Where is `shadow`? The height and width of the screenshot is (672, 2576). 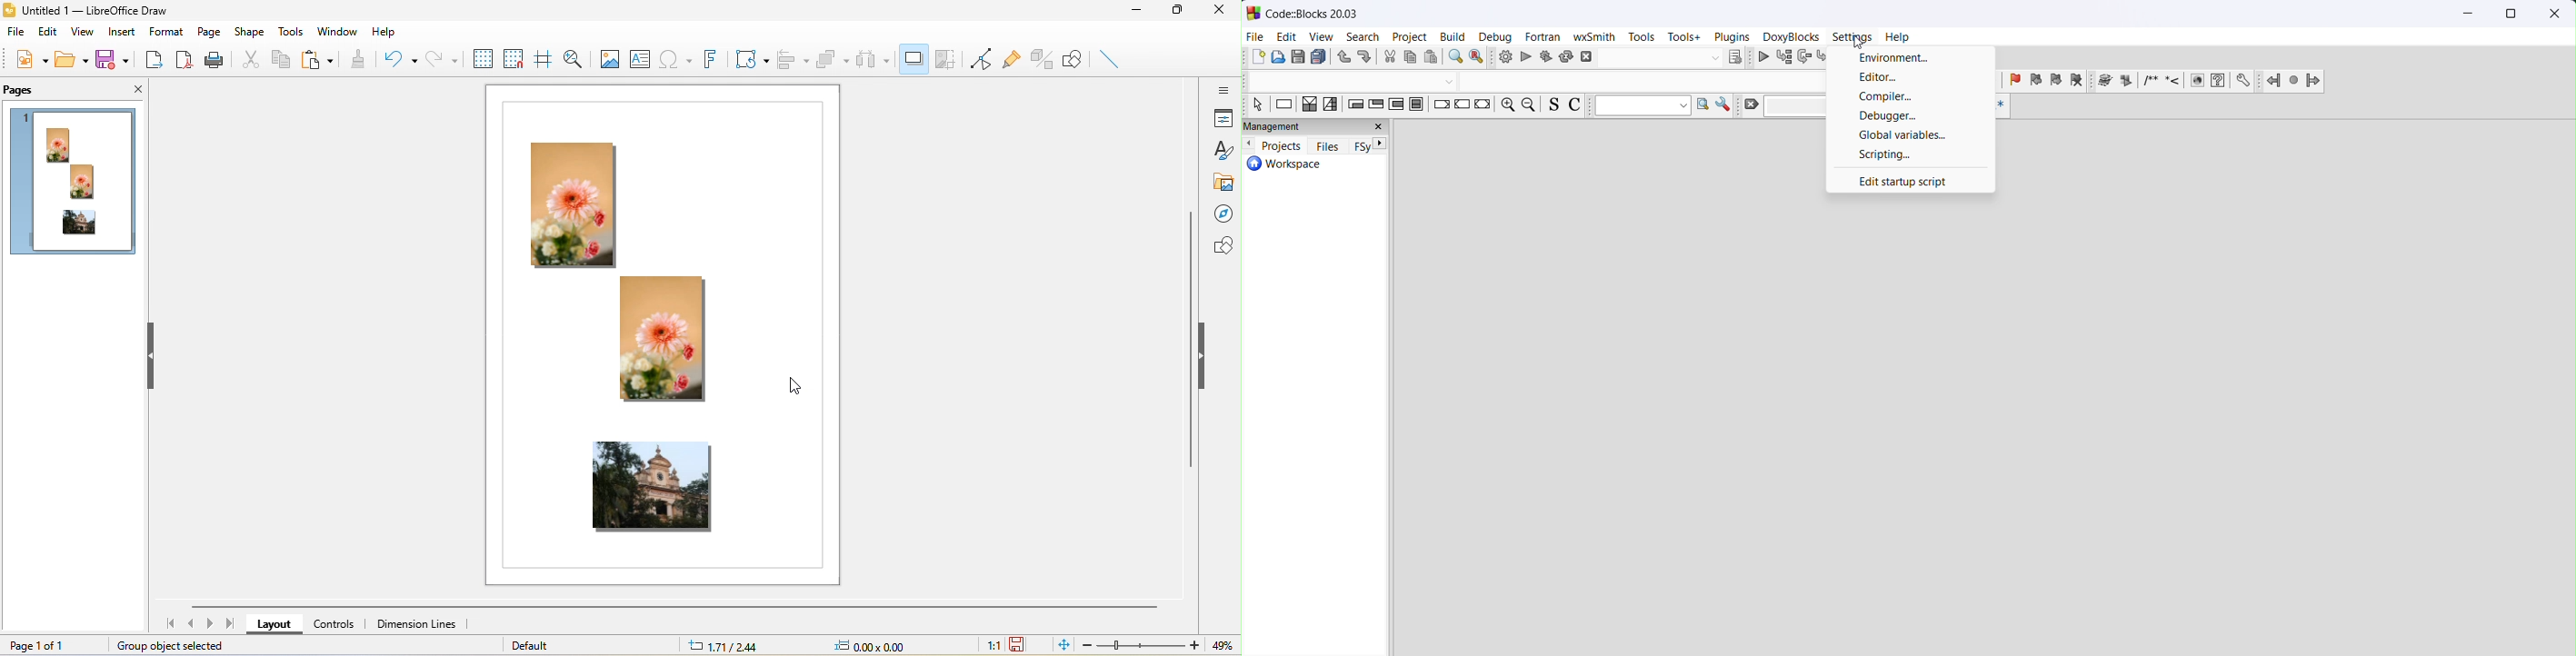
shadow is located at coordinates (913, 61).